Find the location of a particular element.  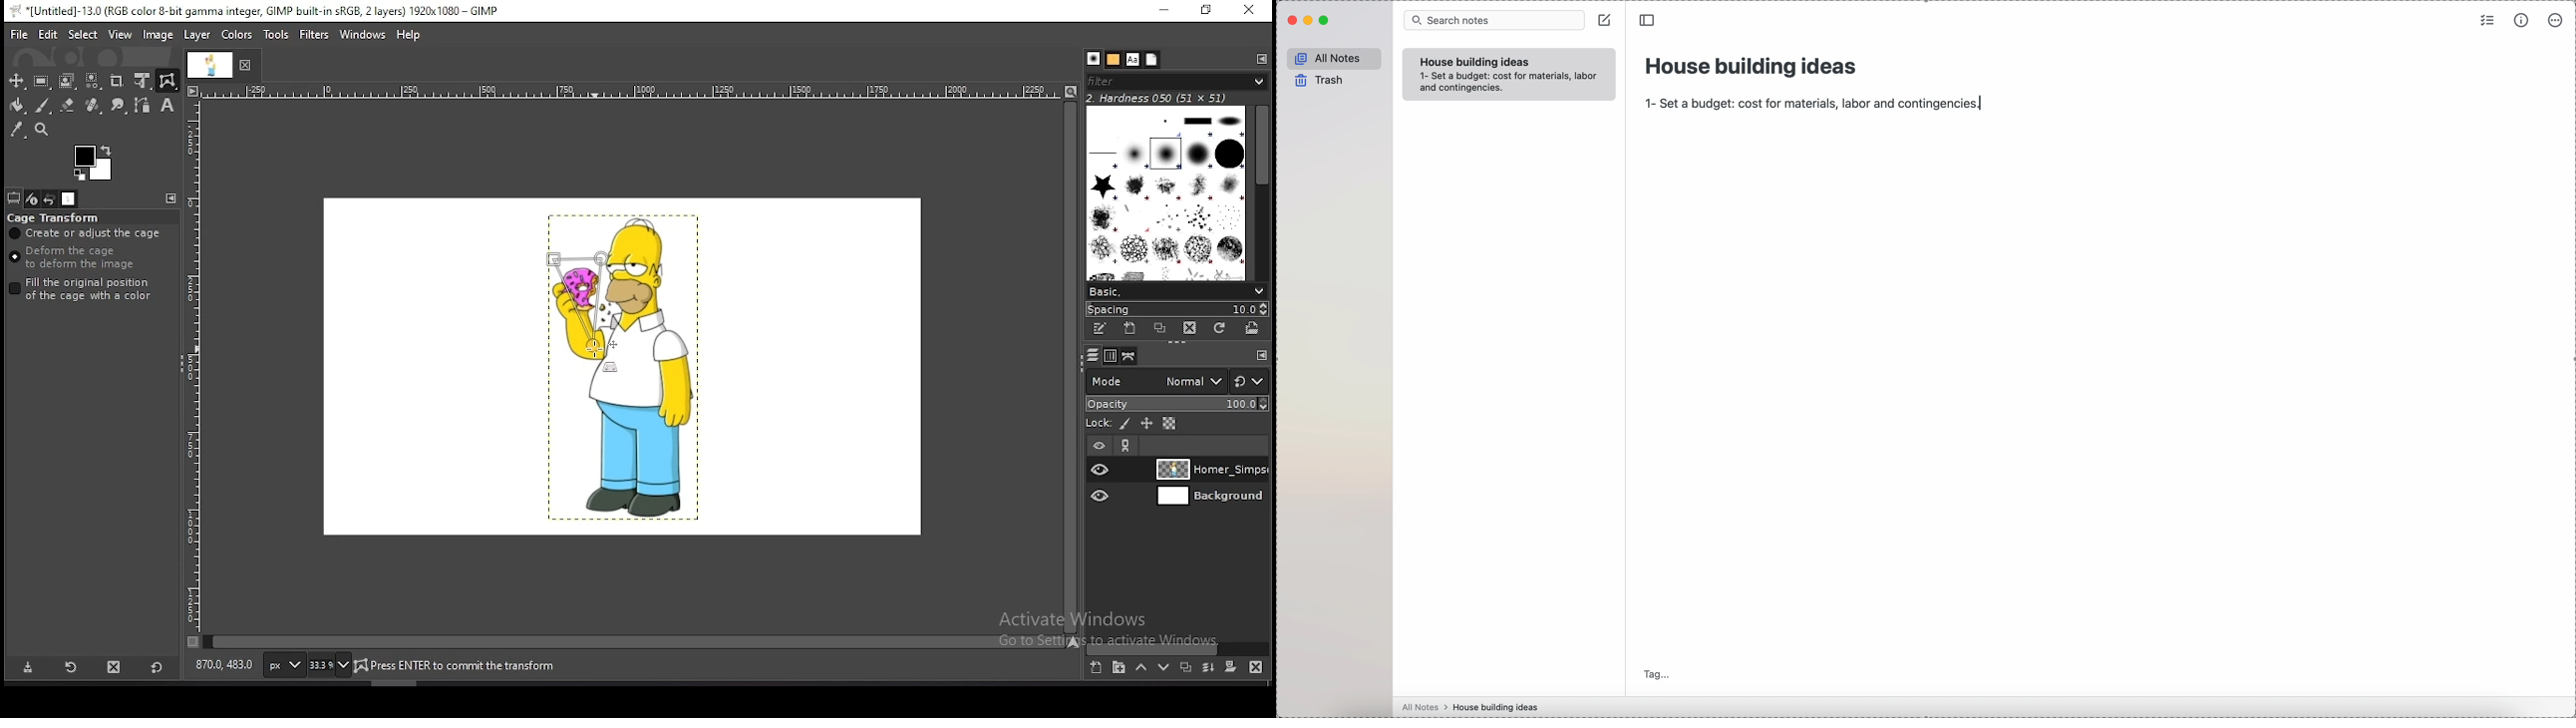

merge layers is located at coordinates (1208, 670).